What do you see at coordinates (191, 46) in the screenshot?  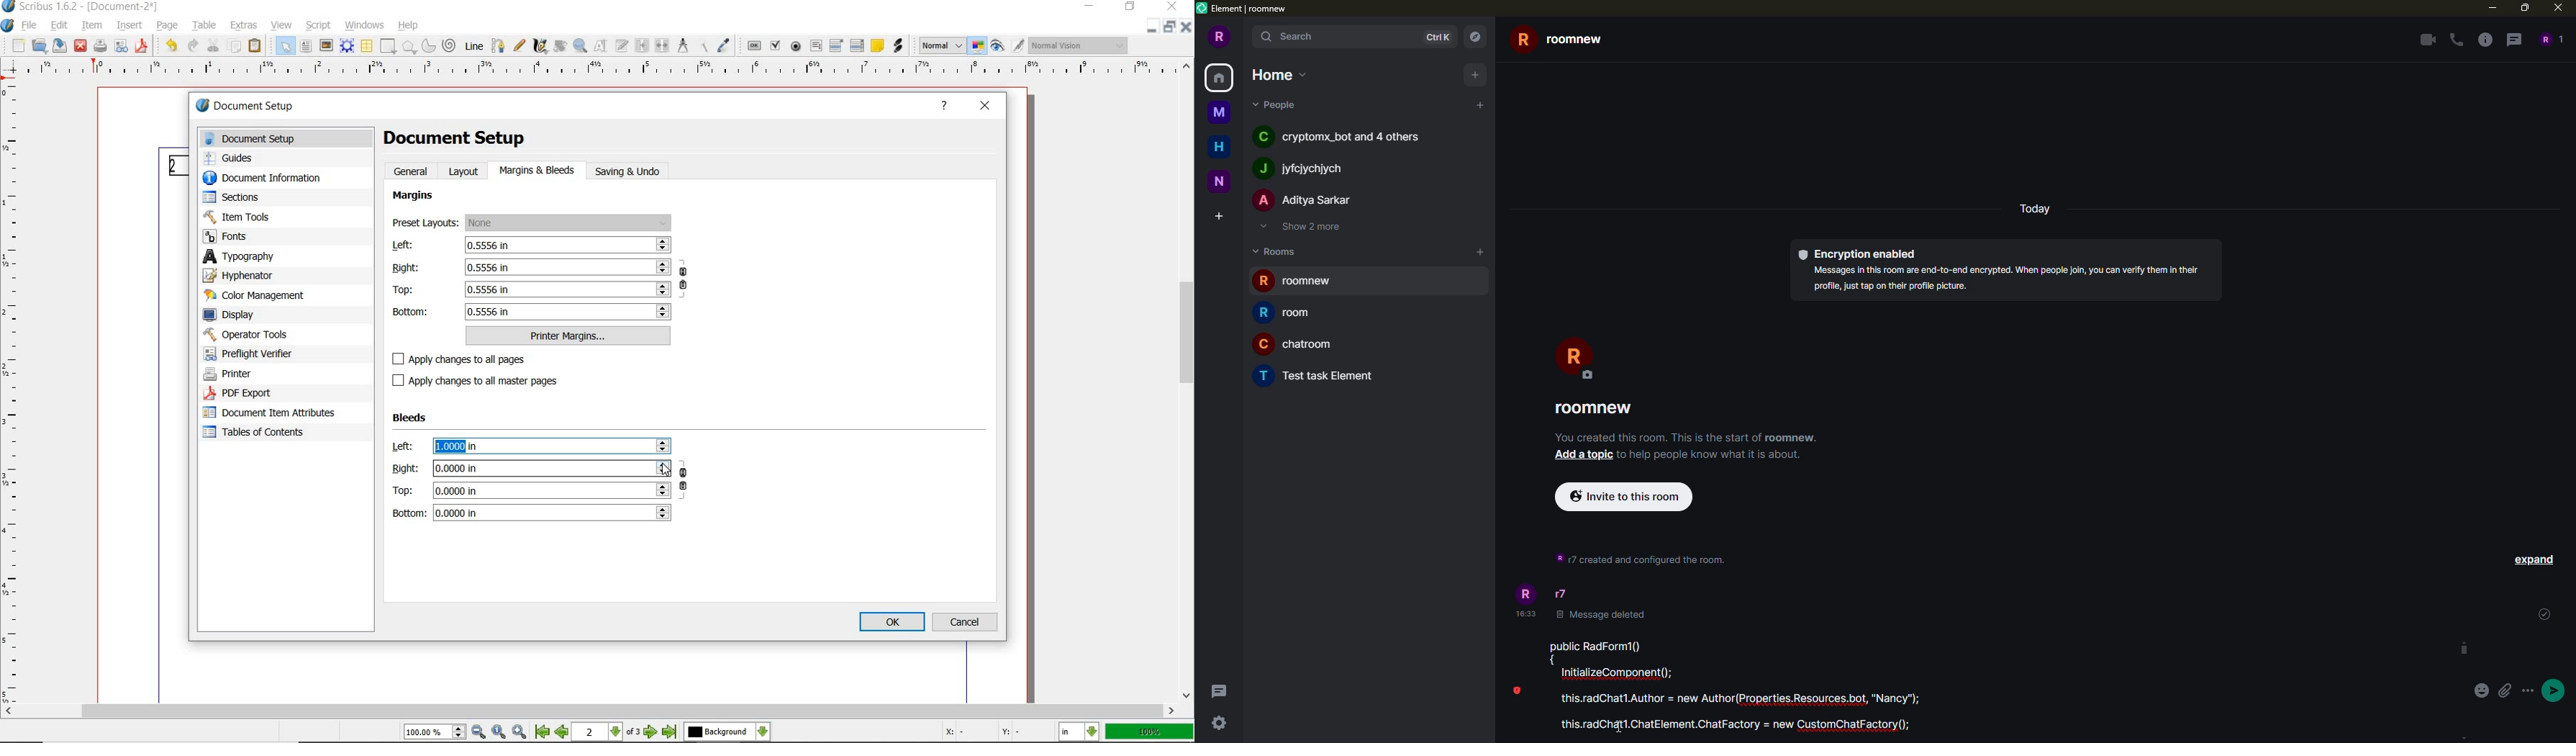 I see `redo` at bounding box center [191, 46].